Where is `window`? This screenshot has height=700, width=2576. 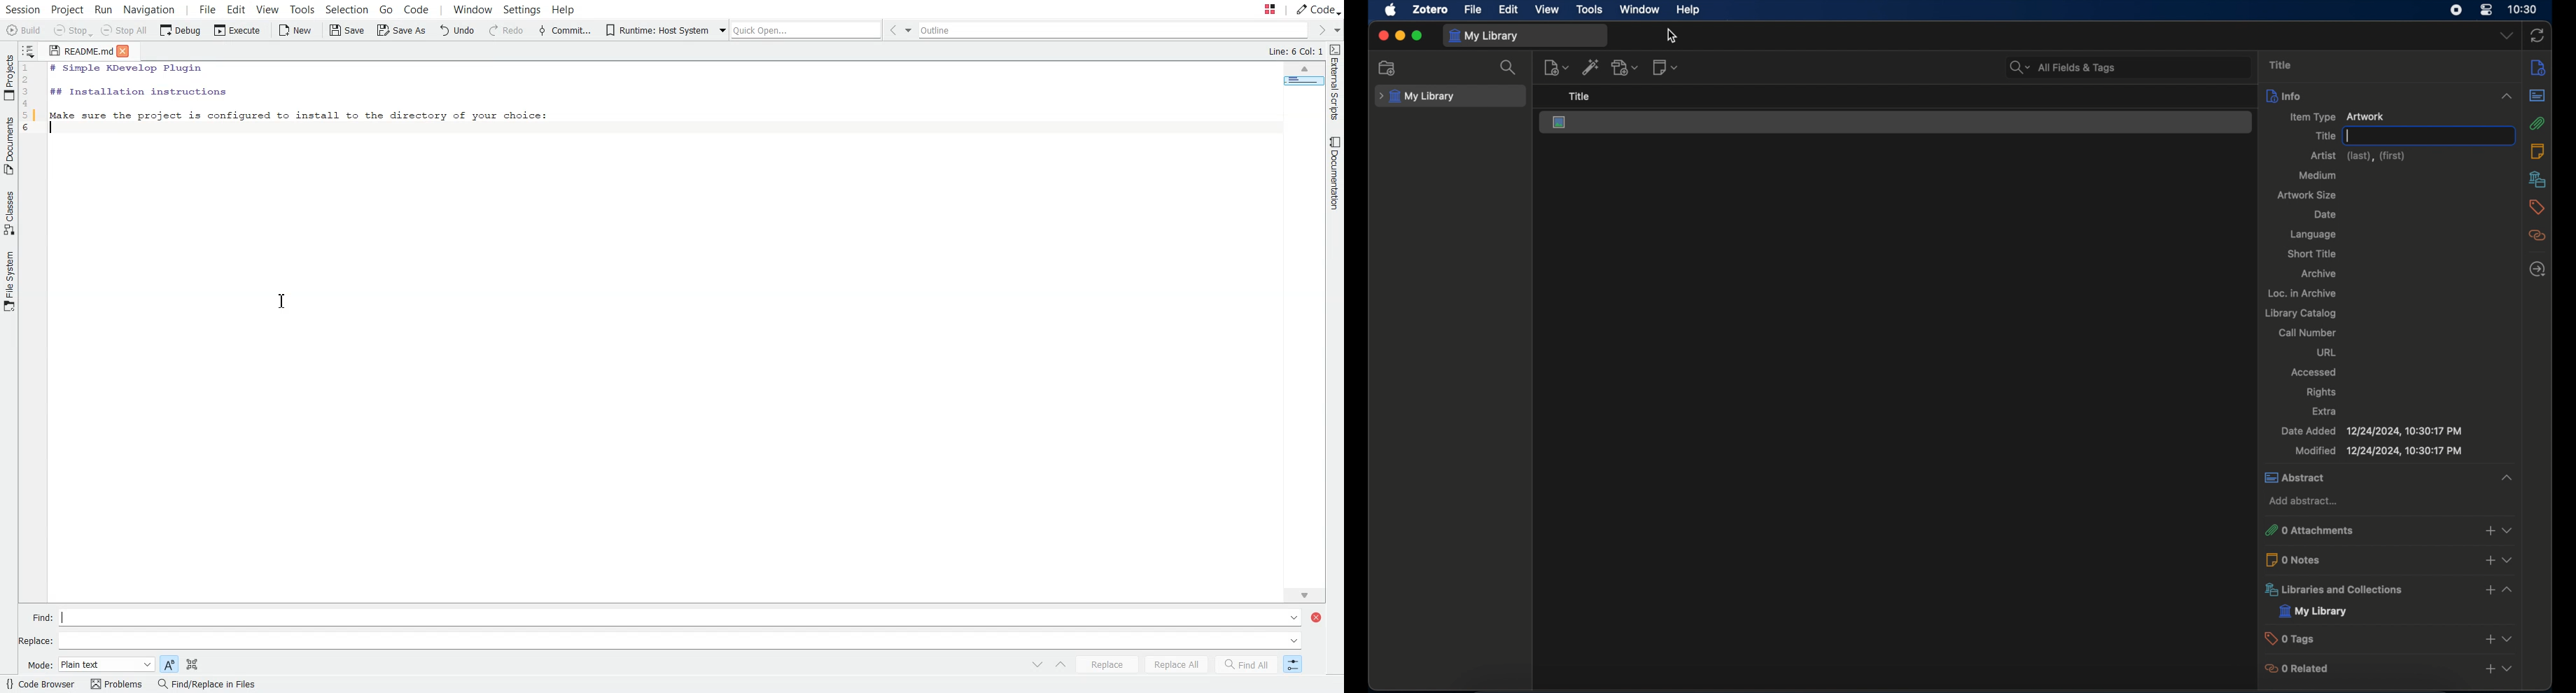
window is located at coordinates (1640, 9).